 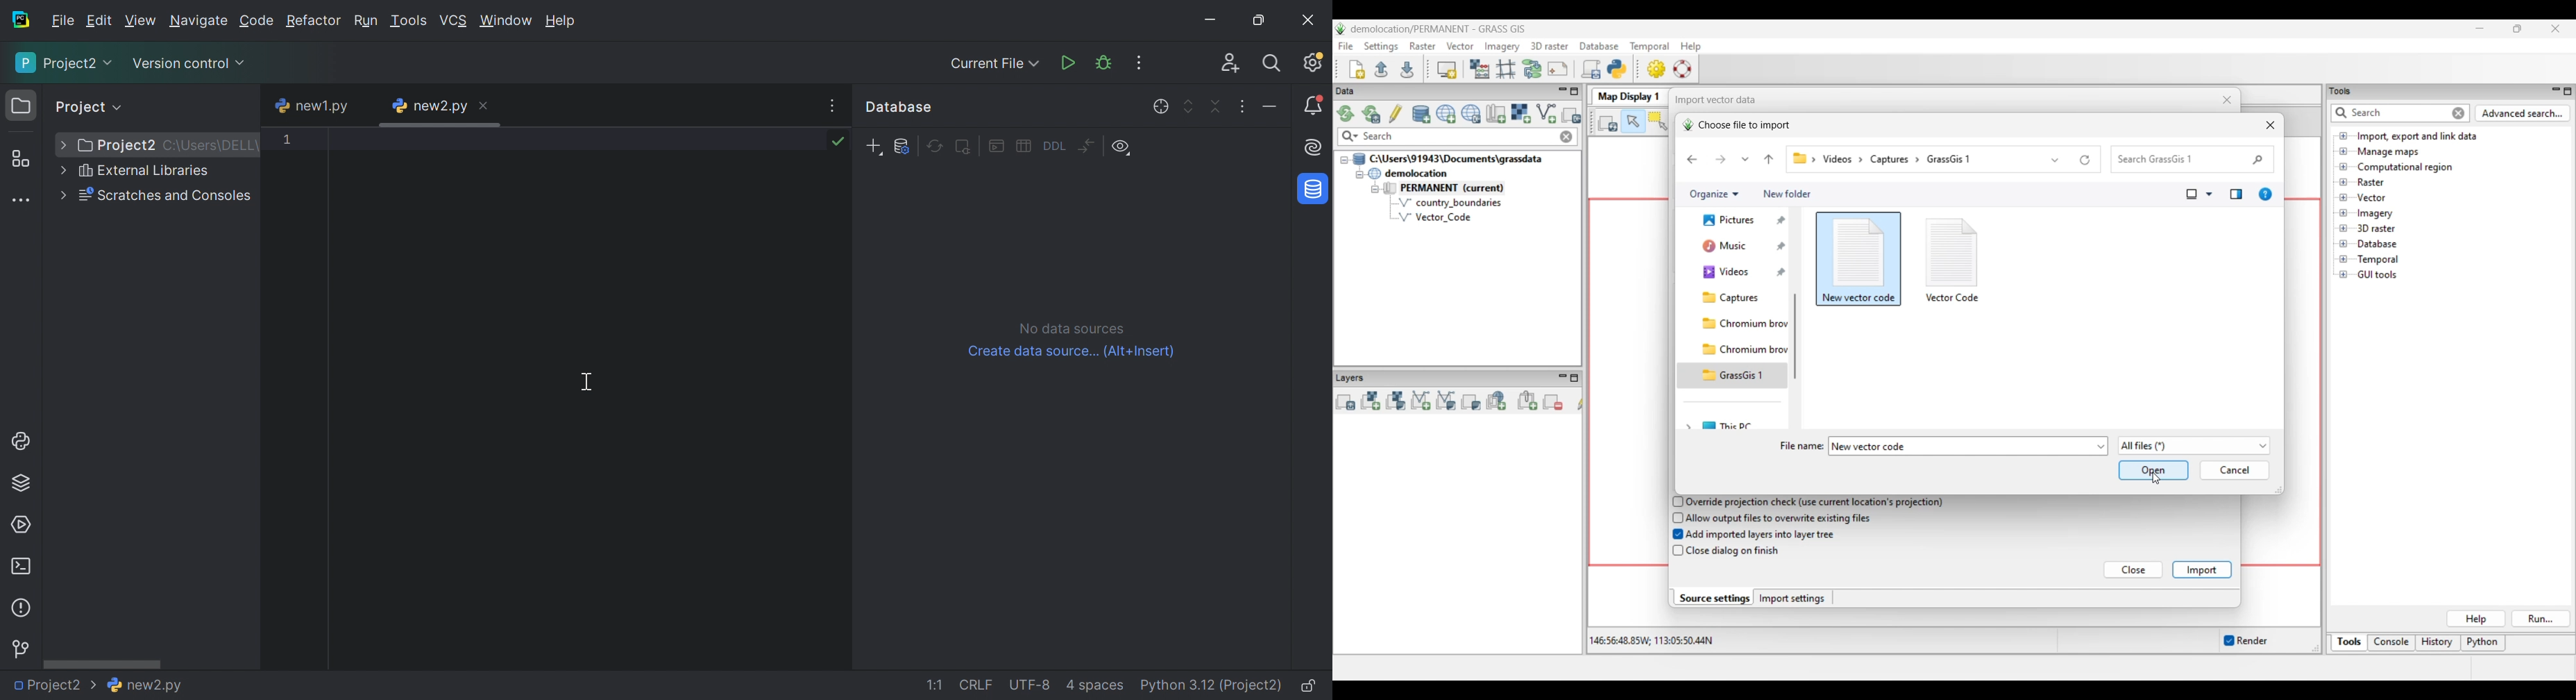 I want to click on View, so click(x=142, y=19).